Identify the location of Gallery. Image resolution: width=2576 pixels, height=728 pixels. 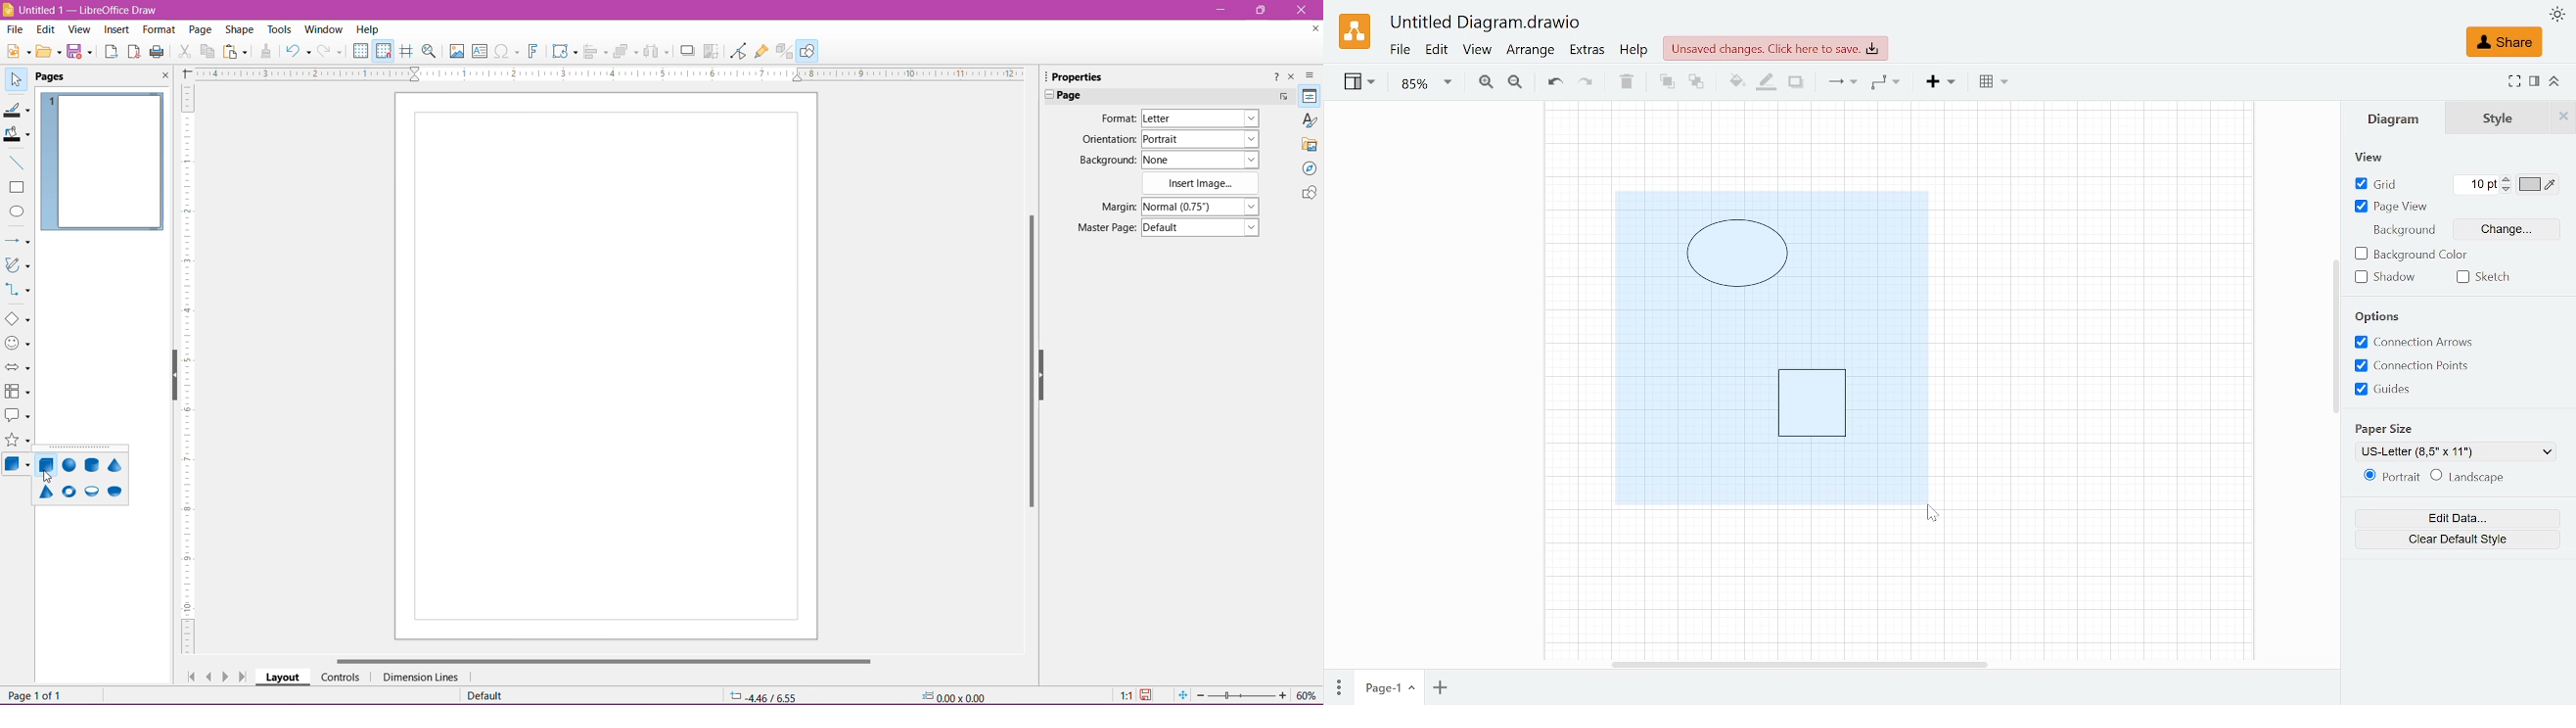
(1310, 144).